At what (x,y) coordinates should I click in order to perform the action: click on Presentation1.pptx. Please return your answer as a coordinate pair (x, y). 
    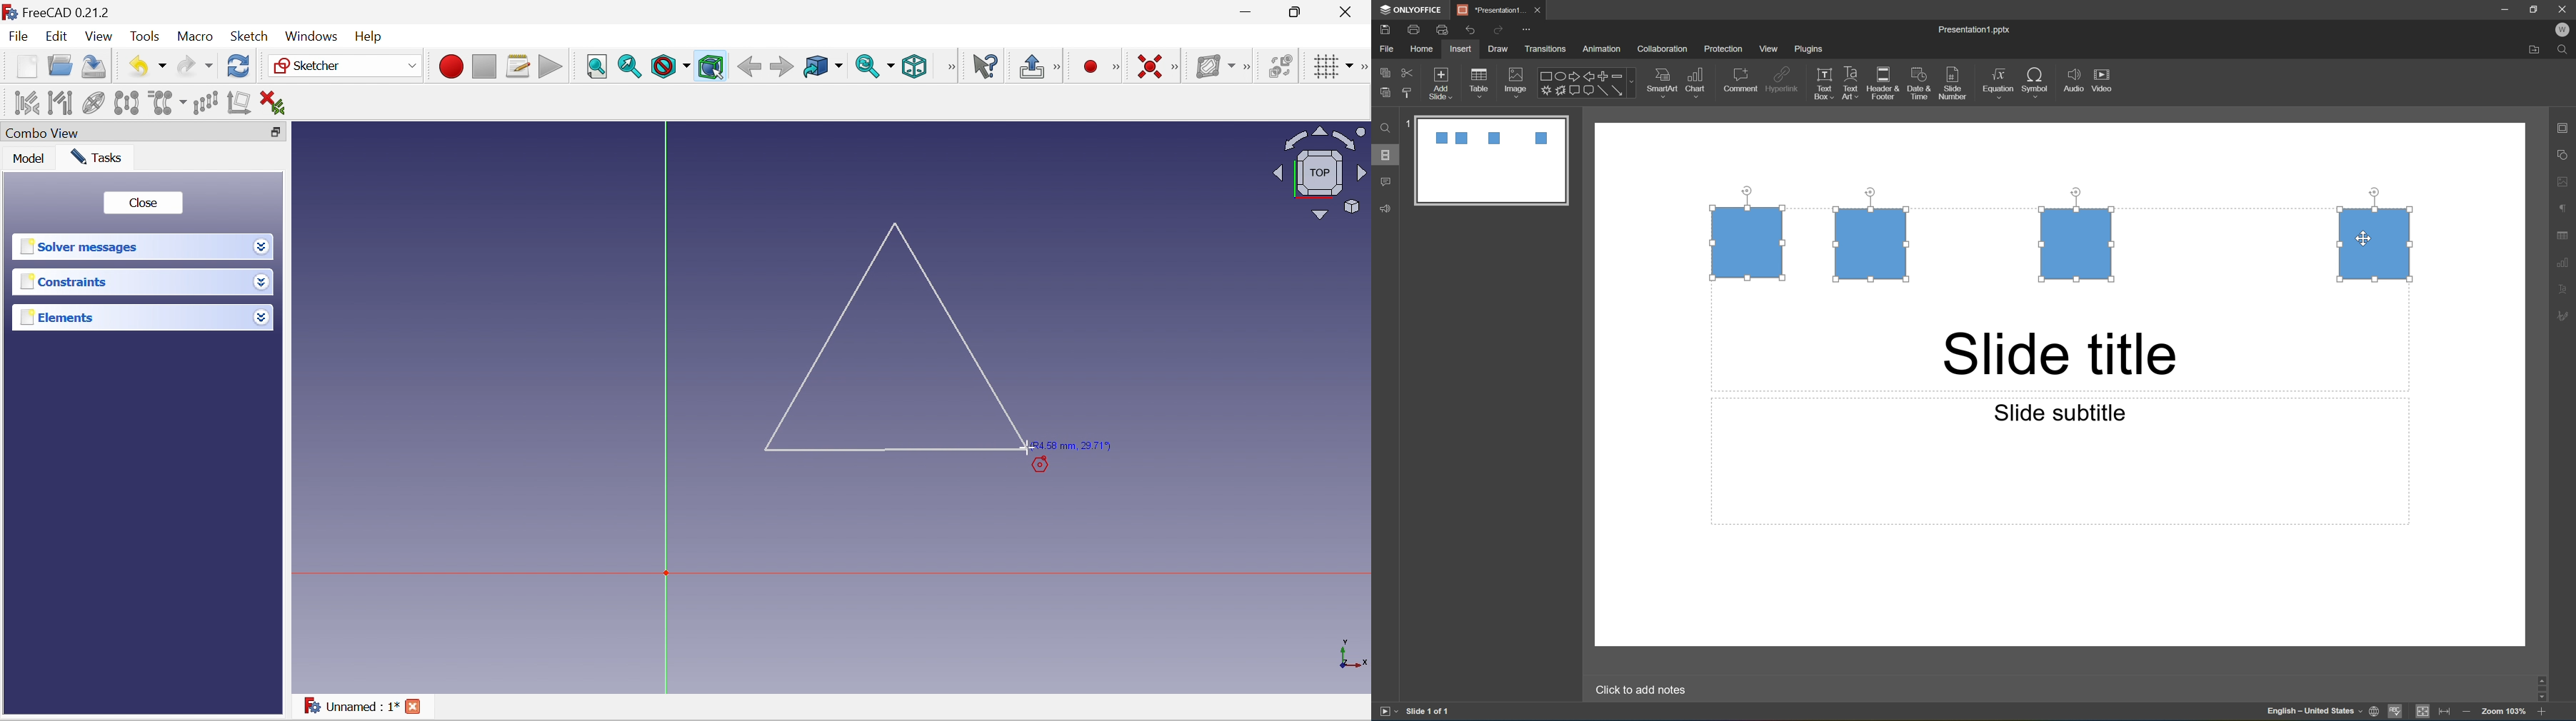
    Looking at the image, I should click on (1975, 31).